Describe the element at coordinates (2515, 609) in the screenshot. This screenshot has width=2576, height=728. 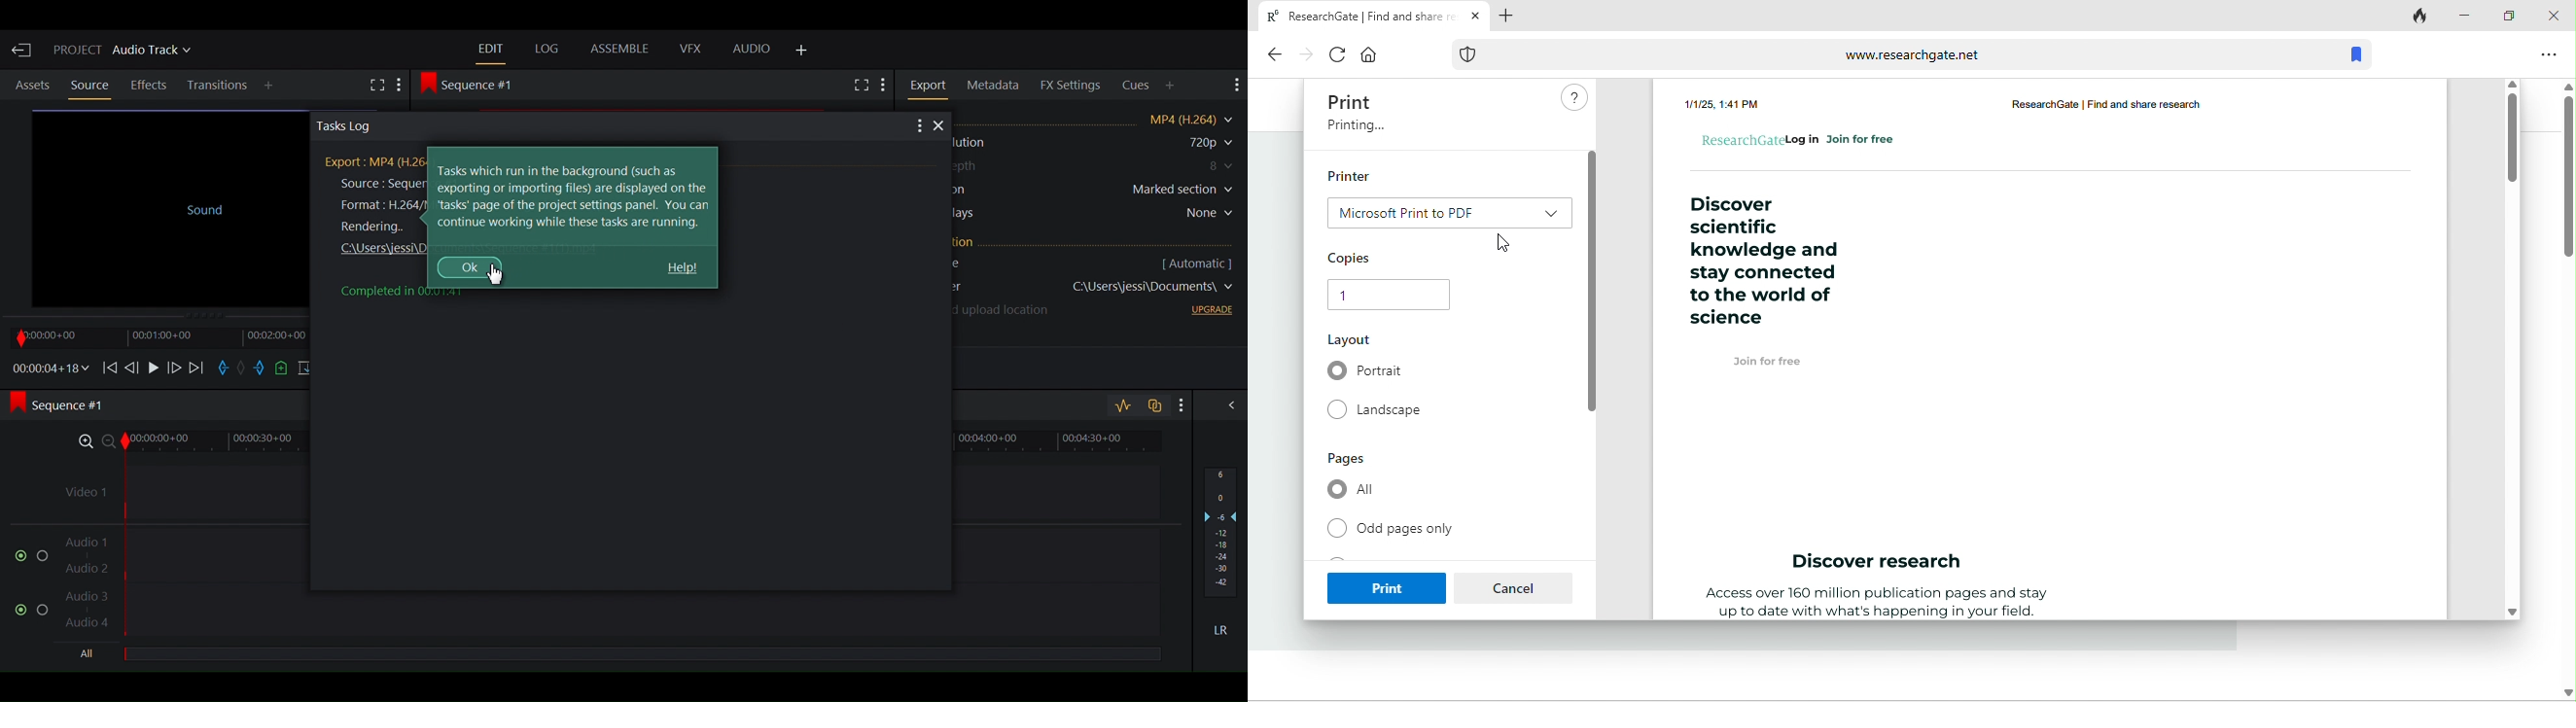
I see `down` at that location.